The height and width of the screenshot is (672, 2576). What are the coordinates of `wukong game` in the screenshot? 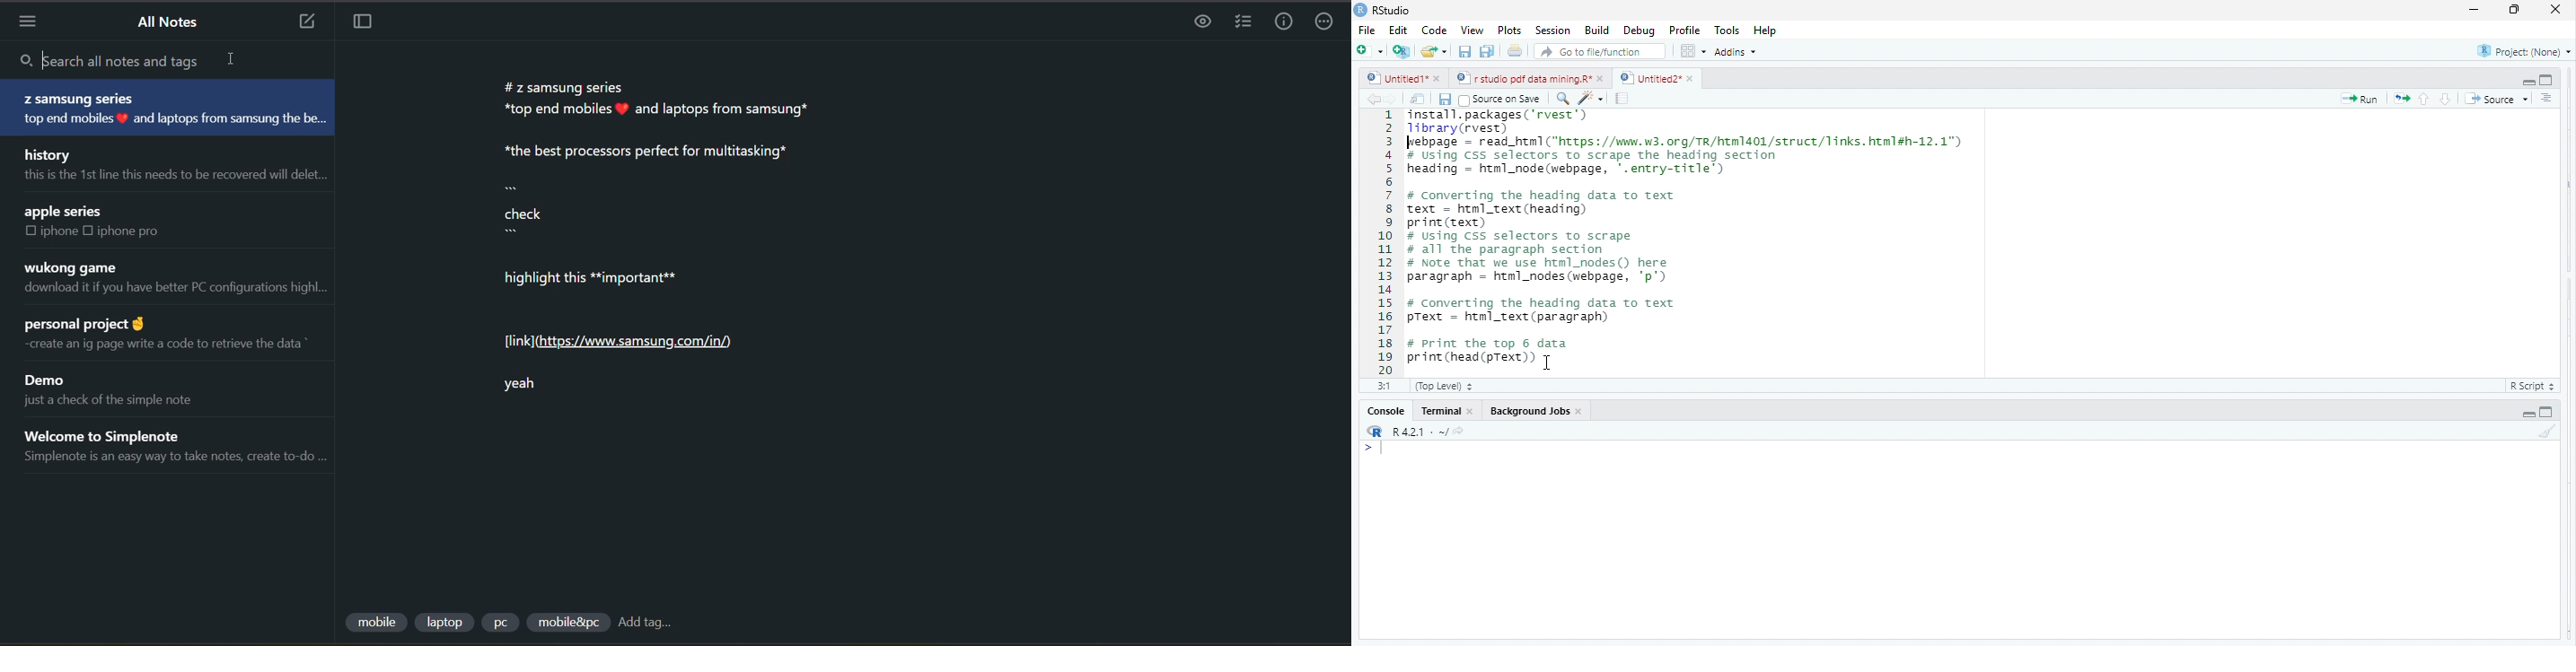 It's located at (75, 267).